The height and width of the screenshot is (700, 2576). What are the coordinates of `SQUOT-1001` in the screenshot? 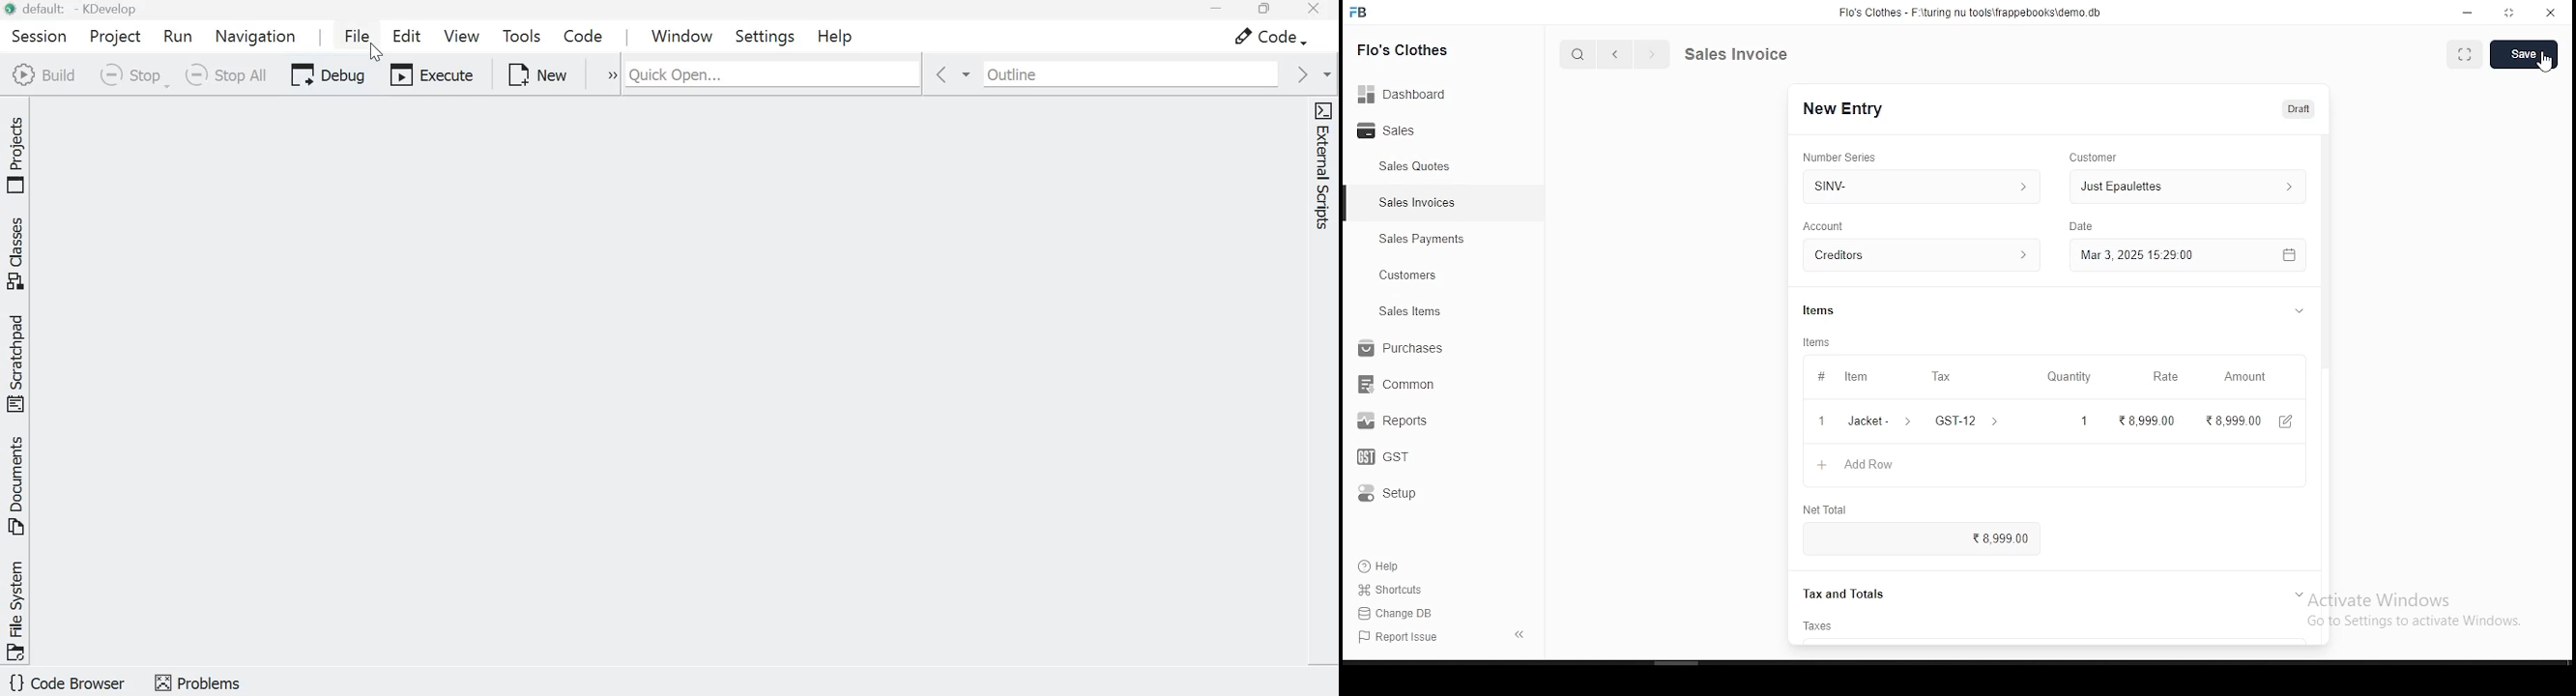 It's located at (1861, 105).